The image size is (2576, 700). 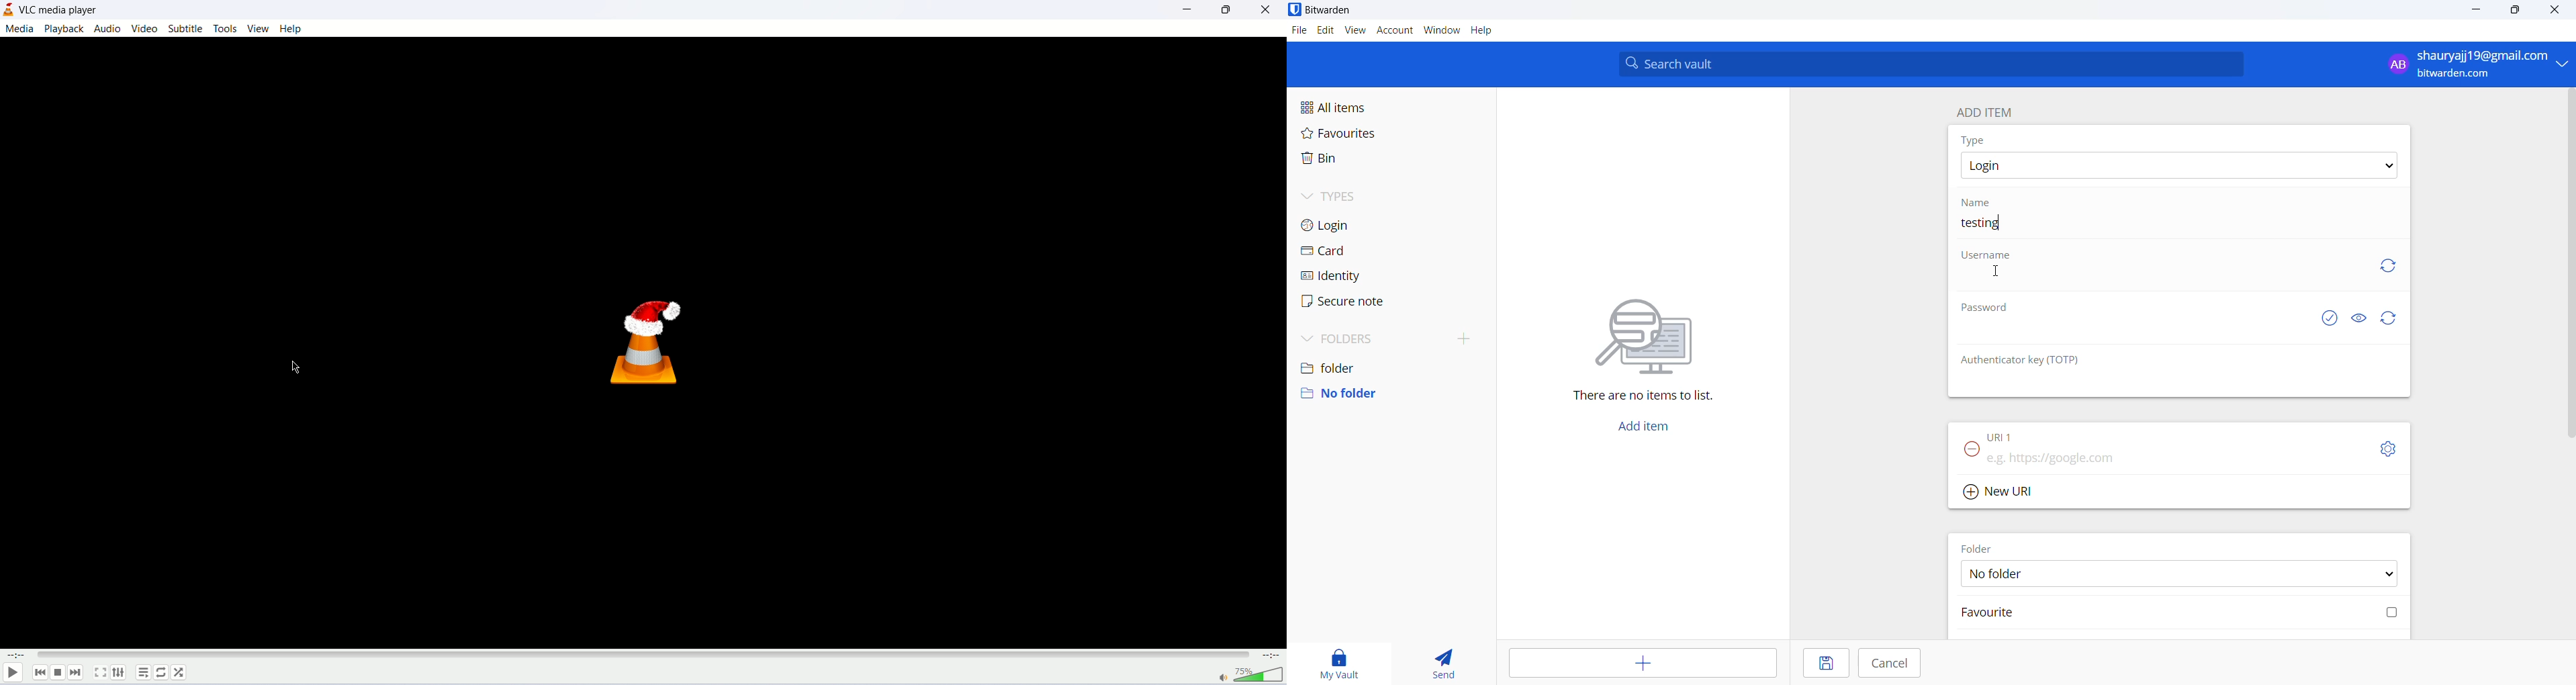 What do you see at coordinates (1445, 661) in the screenshot?
I see `send` at bounding box center [1445, 661].